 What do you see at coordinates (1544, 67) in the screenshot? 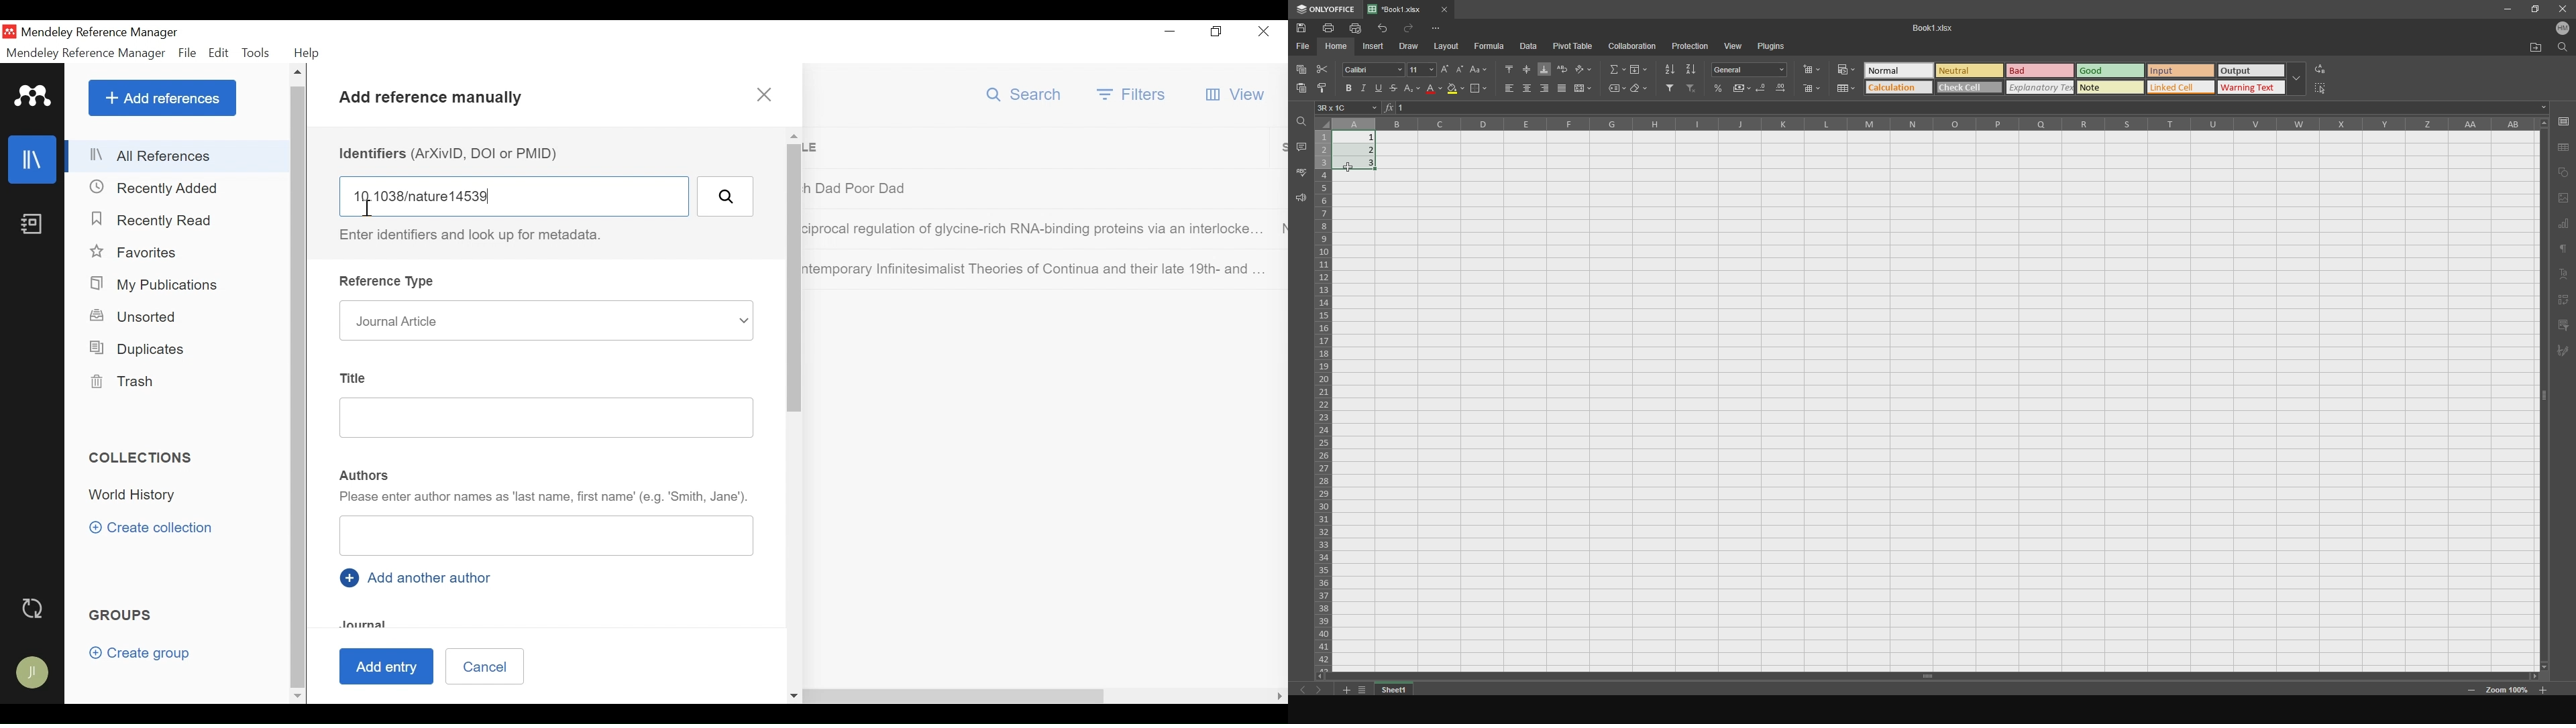
I see `align buttom` at bounding box center [1544, 67].